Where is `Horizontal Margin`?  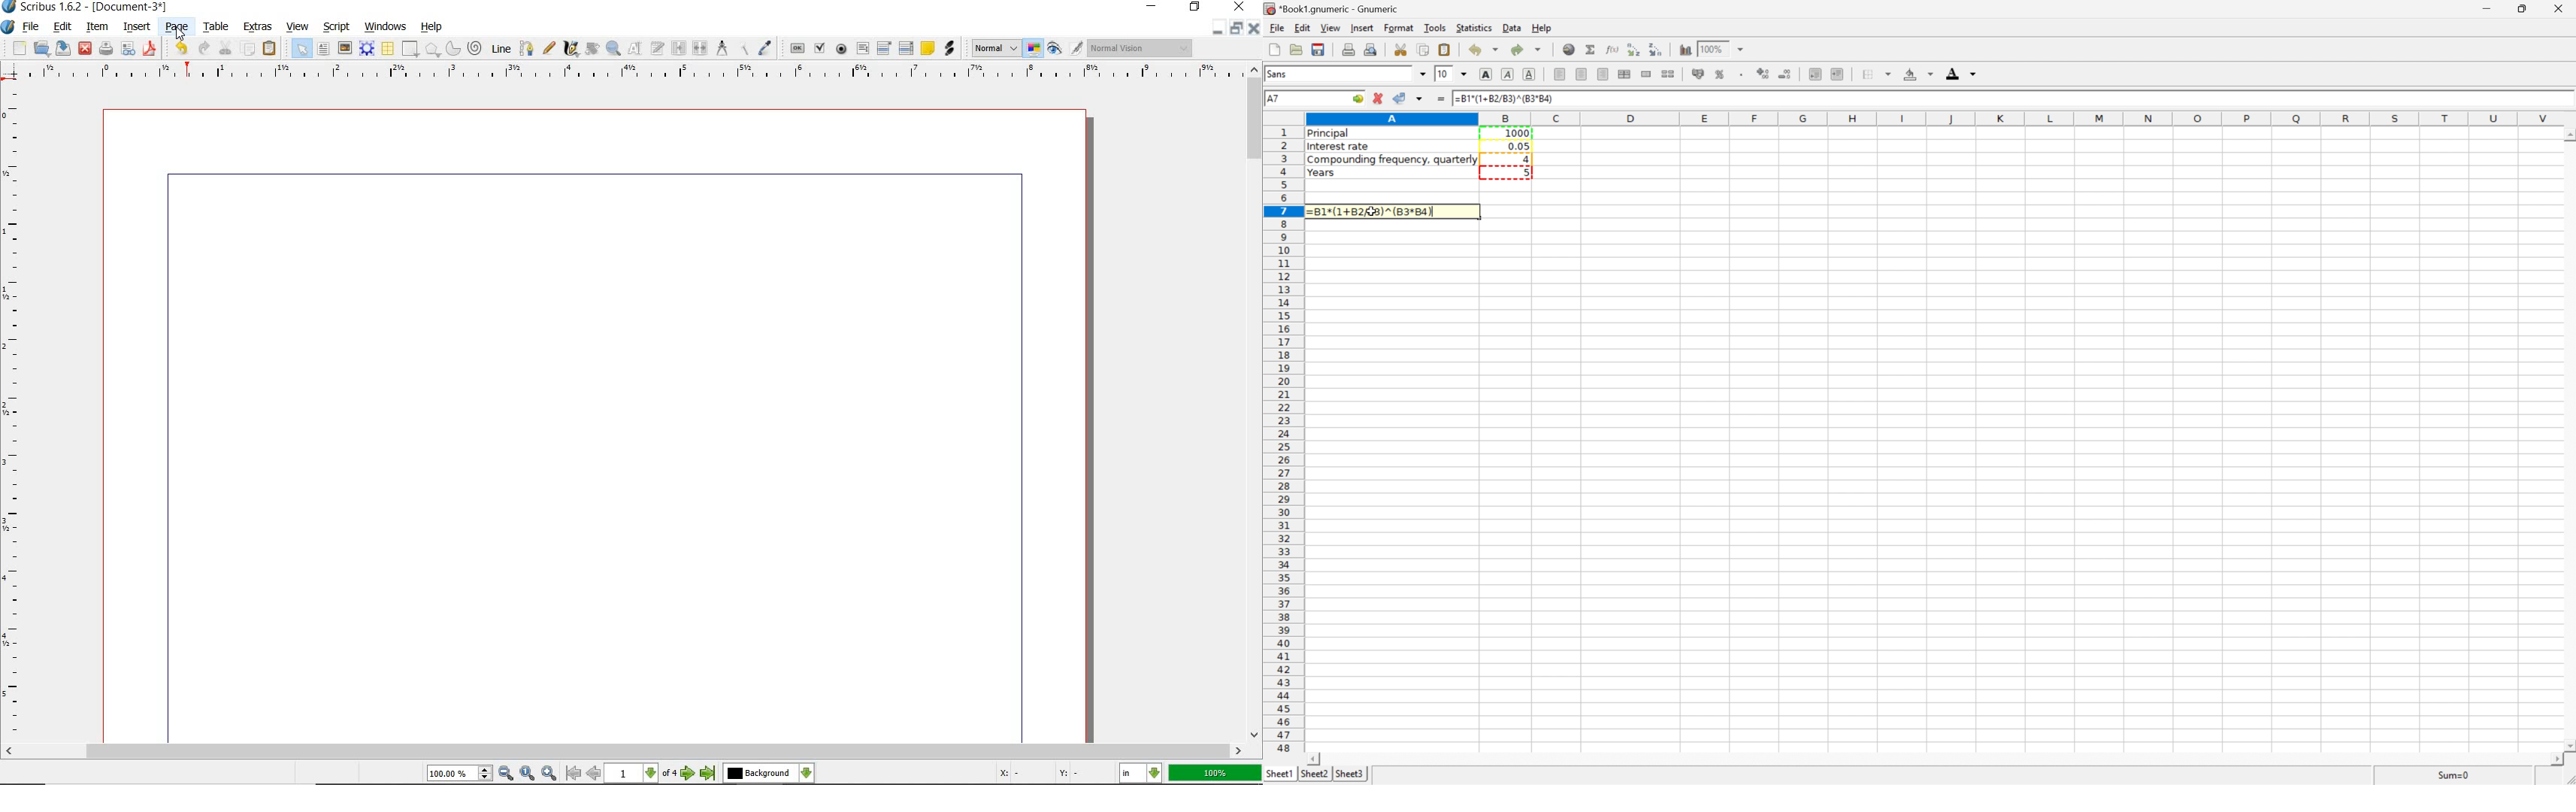 Horizontal Margin is located at coordinates (633, 73).